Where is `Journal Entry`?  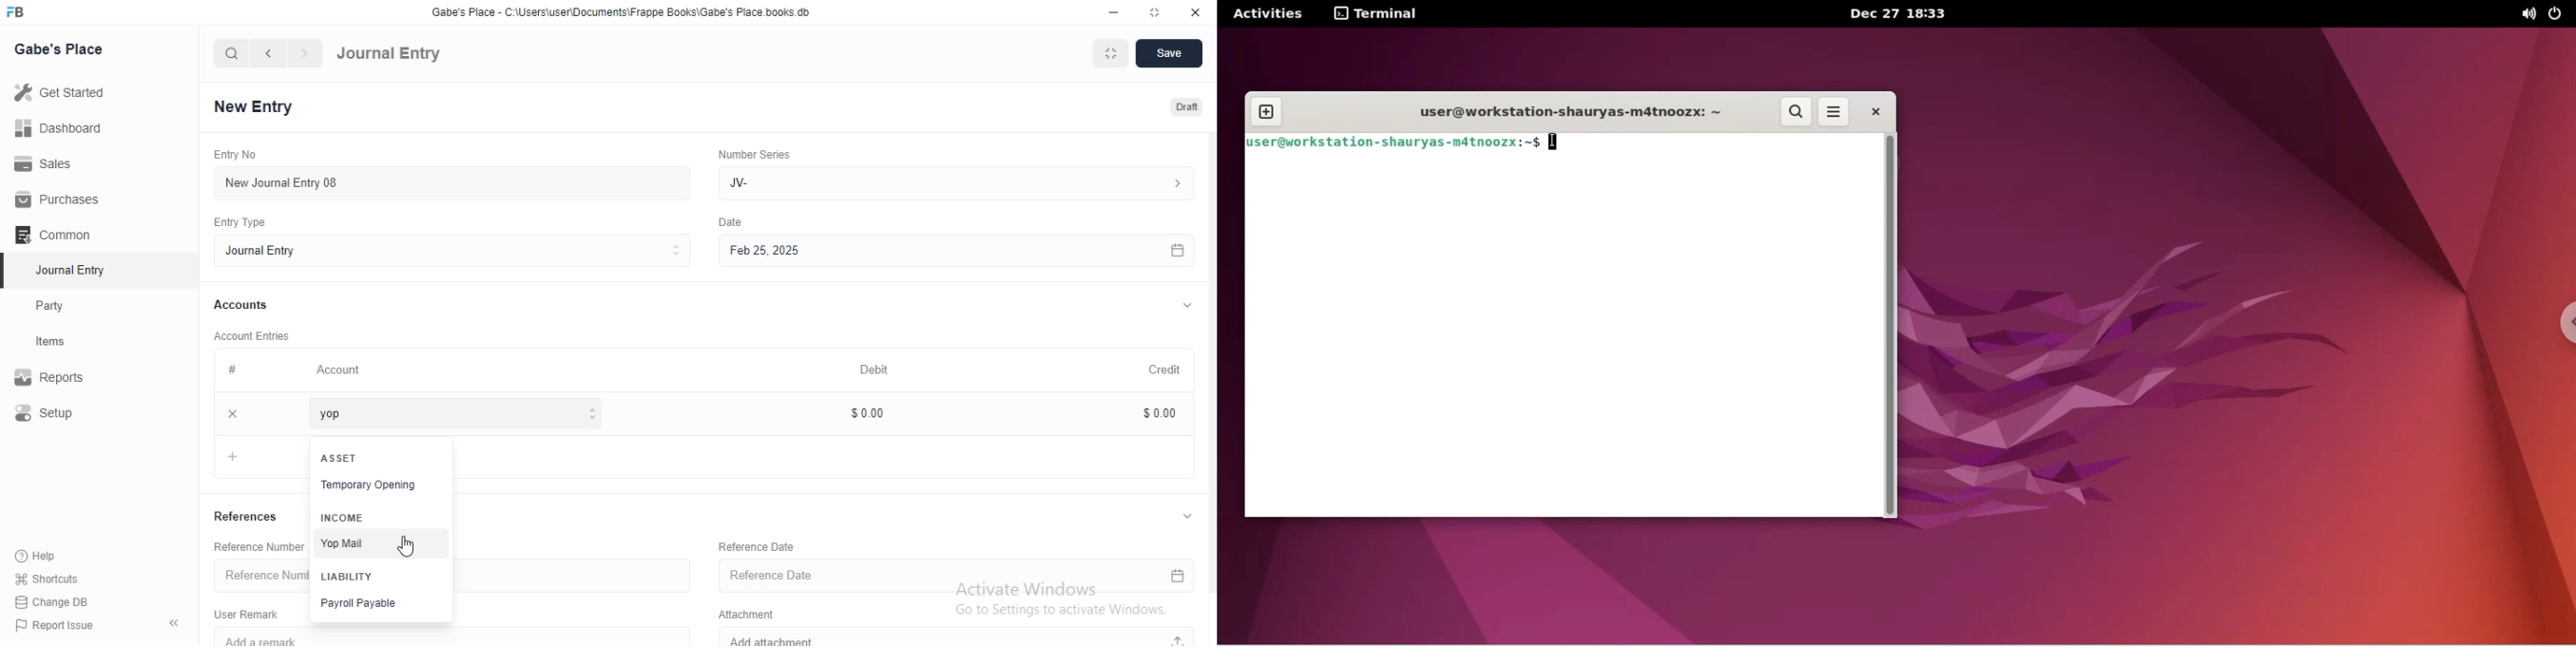
Journal Entry is located at coordinates (67, 270).